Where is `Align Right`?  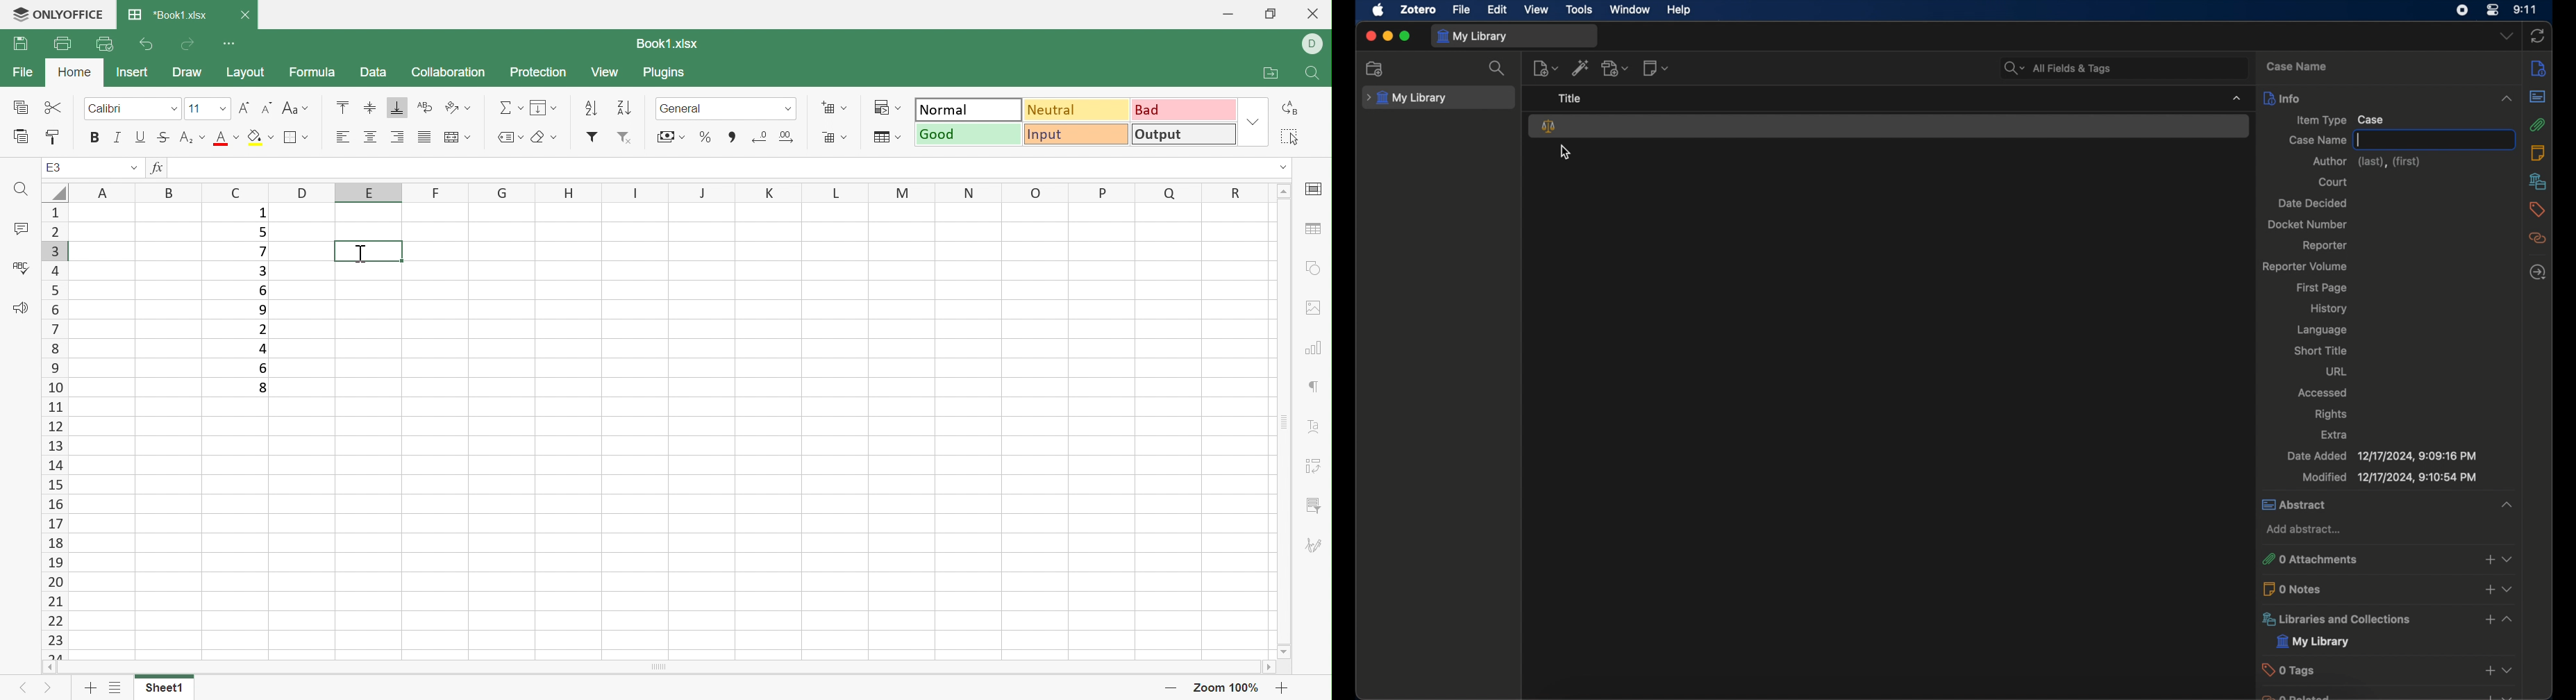
Align Right is located at coordinates (396, 136).